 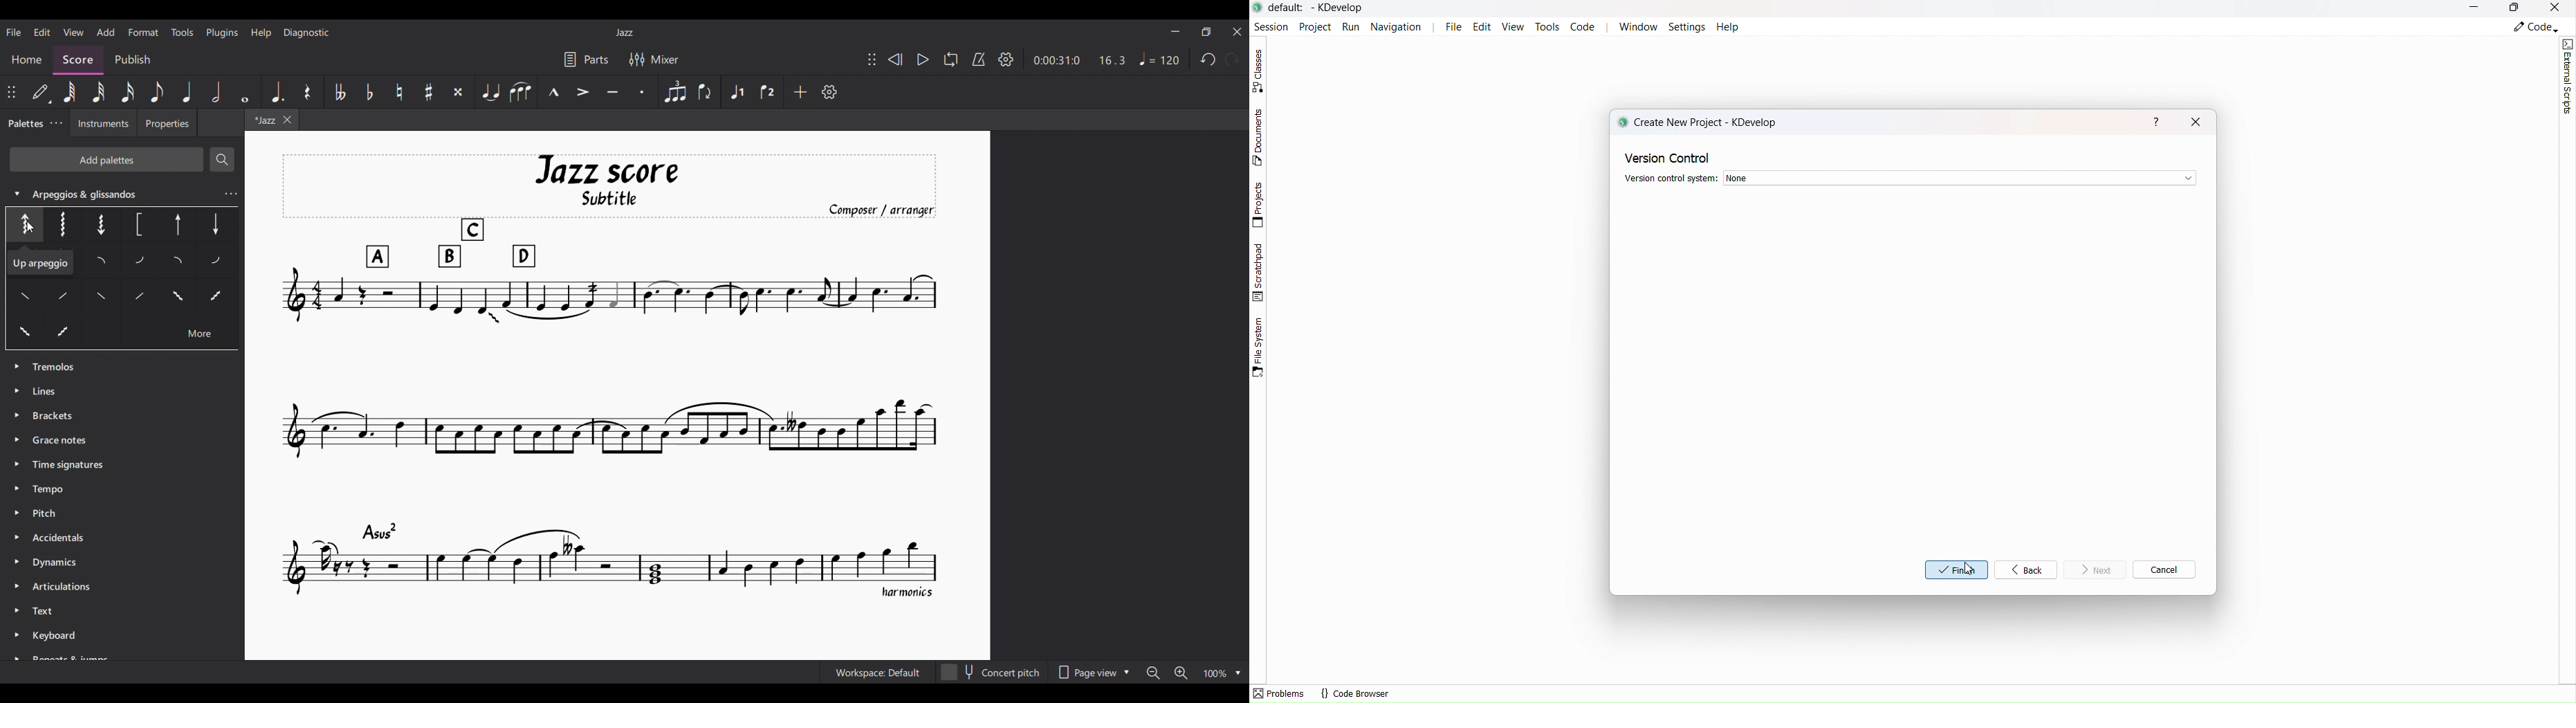 What do you see at coordinates (520, 92) in the screenshot?
I see `Slur` at bounding box center [520, 92].